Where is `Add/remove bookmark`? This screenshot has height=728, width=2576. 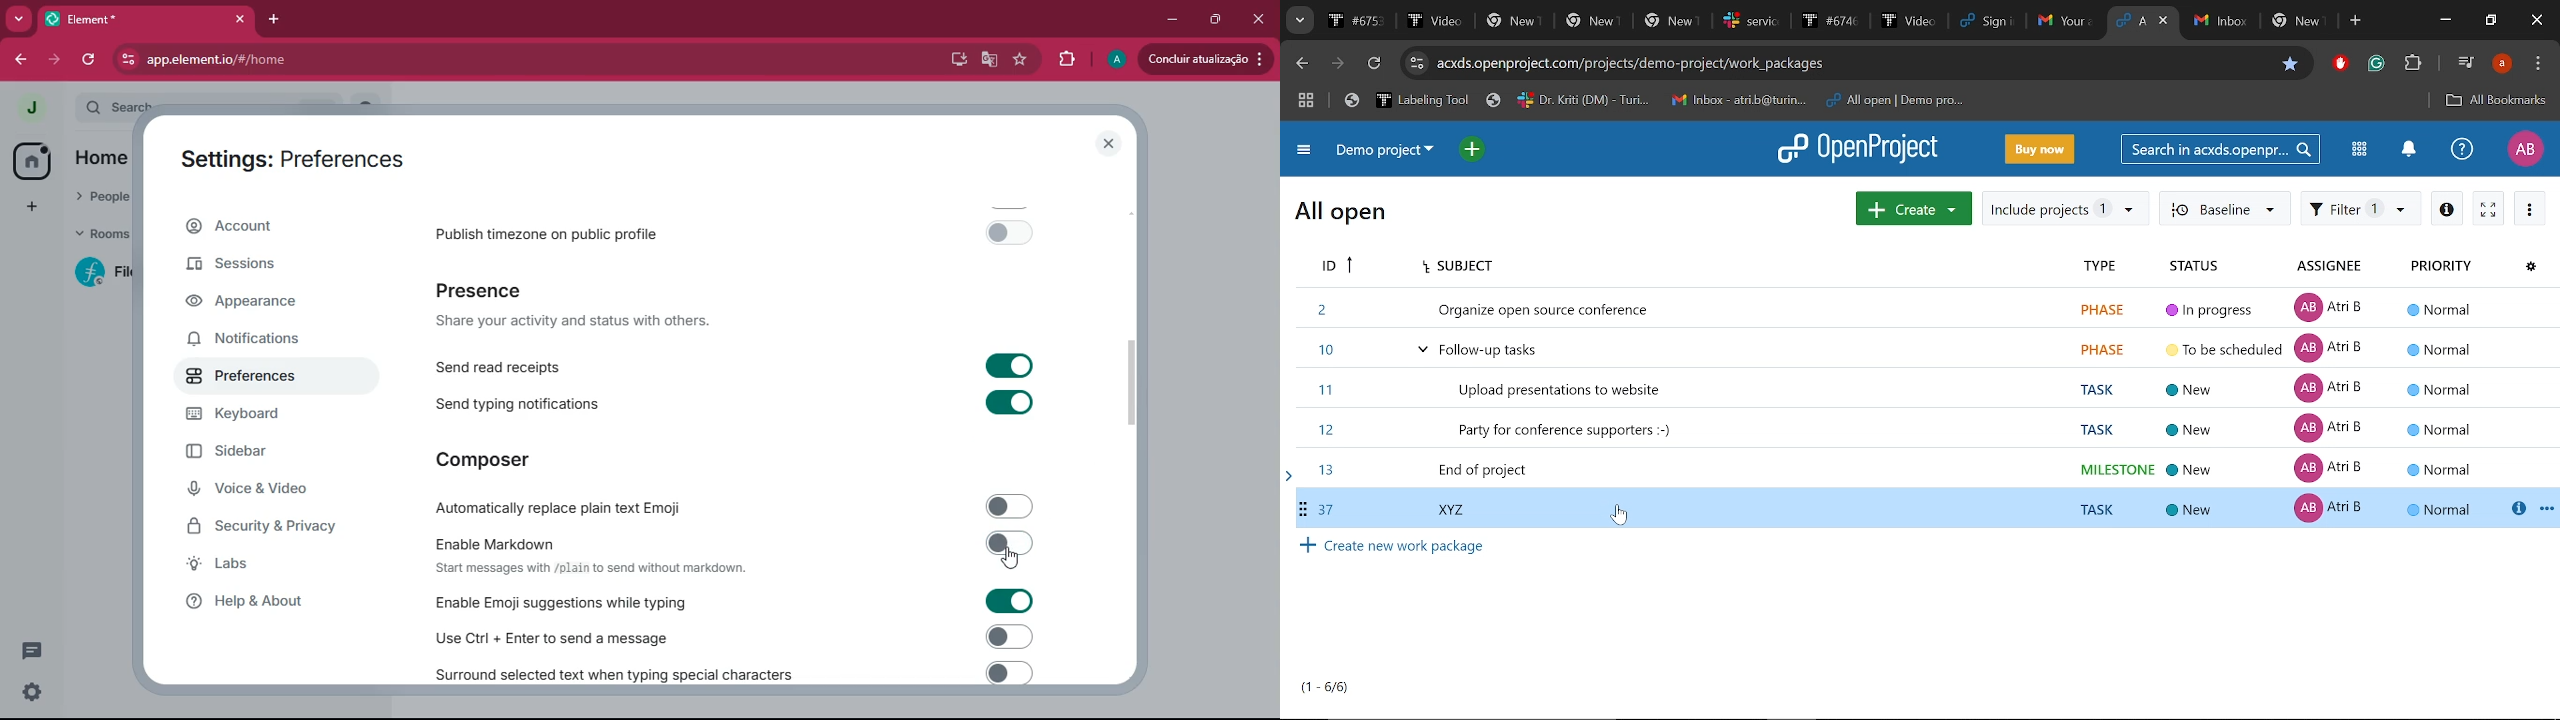
Add/remove bookmark is located at coordinates (2287, 65).